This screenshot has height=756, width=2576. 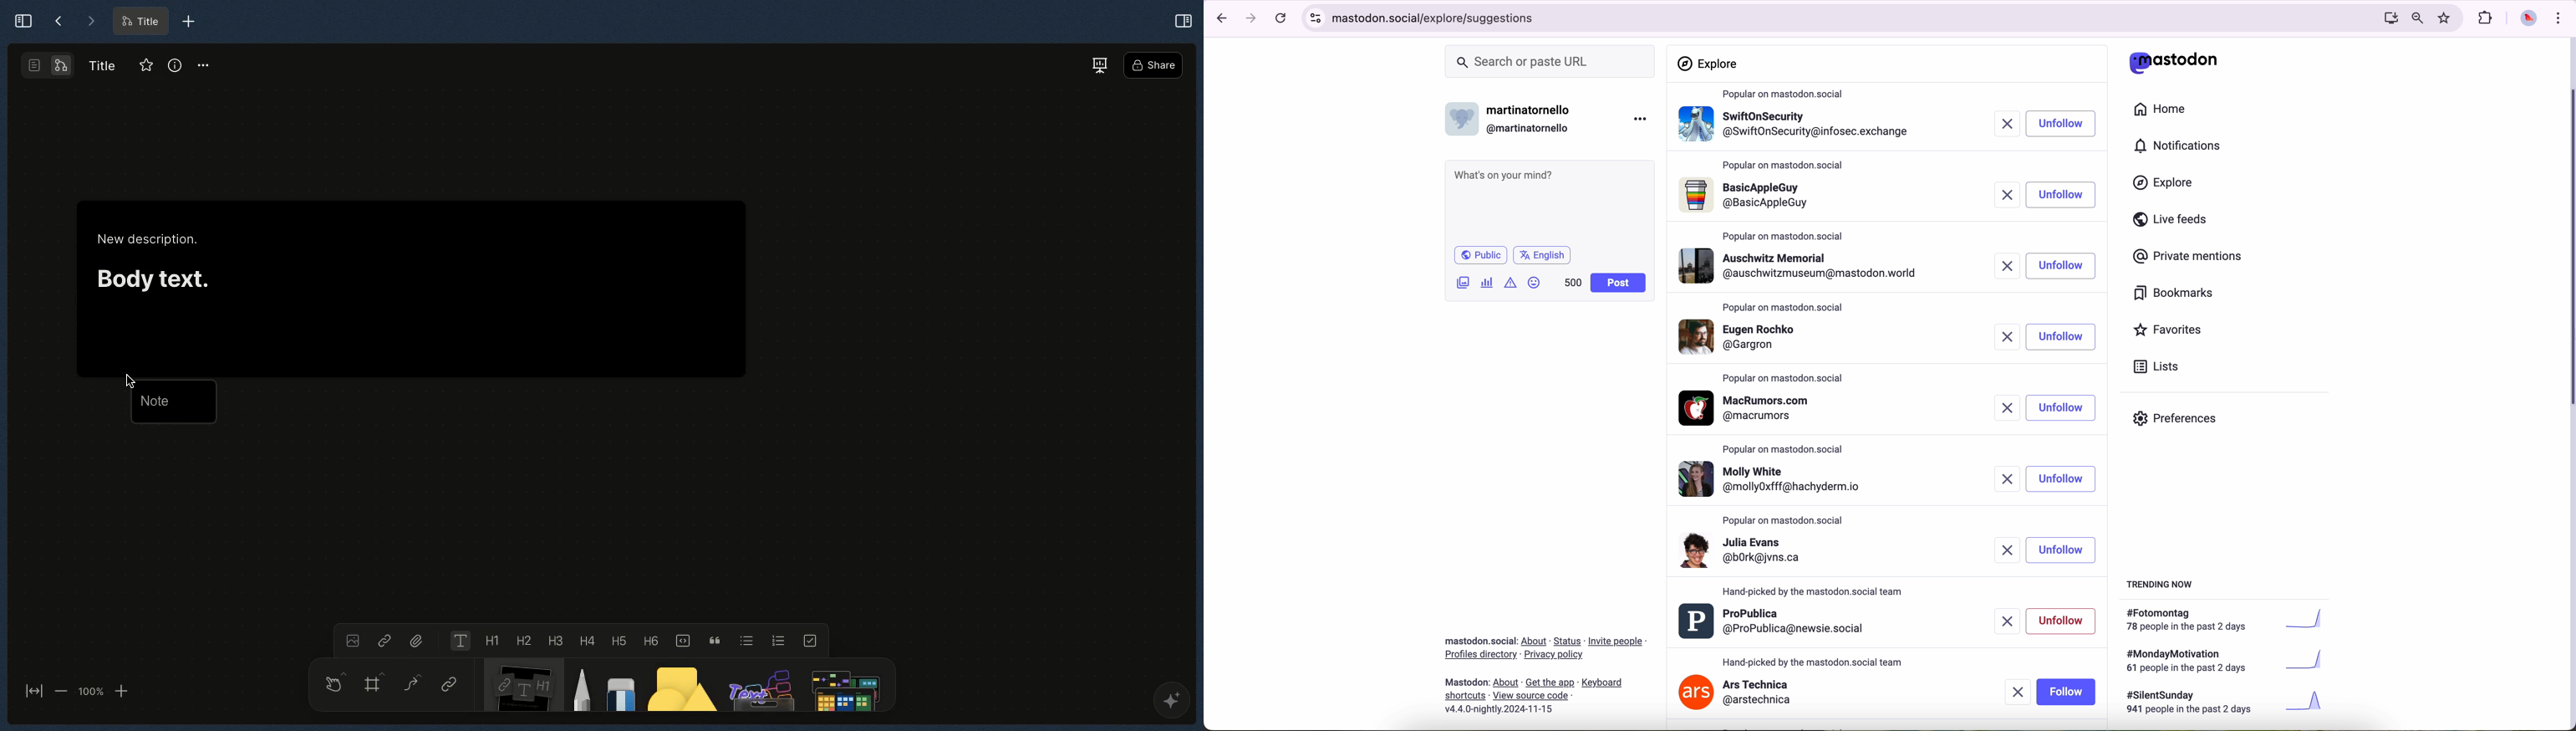 What do you see at coordinates (1438, 17) in the screenshot?
I see `URL` at bounding box center [1438, 17].